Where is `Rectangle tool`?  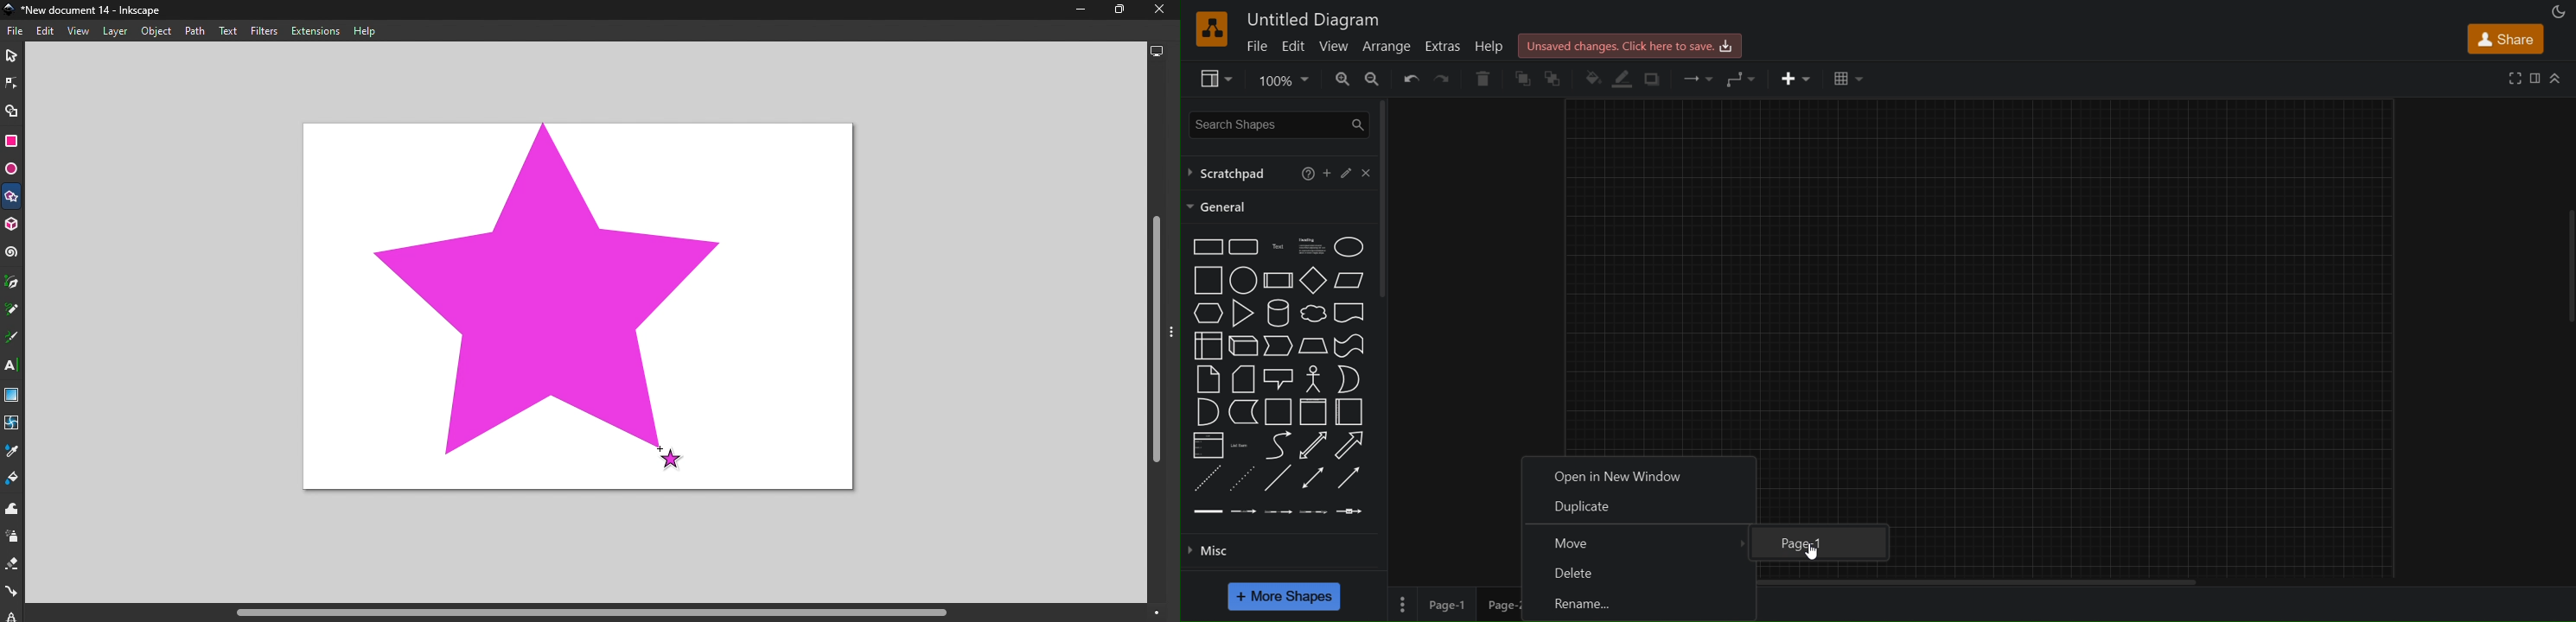
Rectangle tool is located at coordinates (11, 143).